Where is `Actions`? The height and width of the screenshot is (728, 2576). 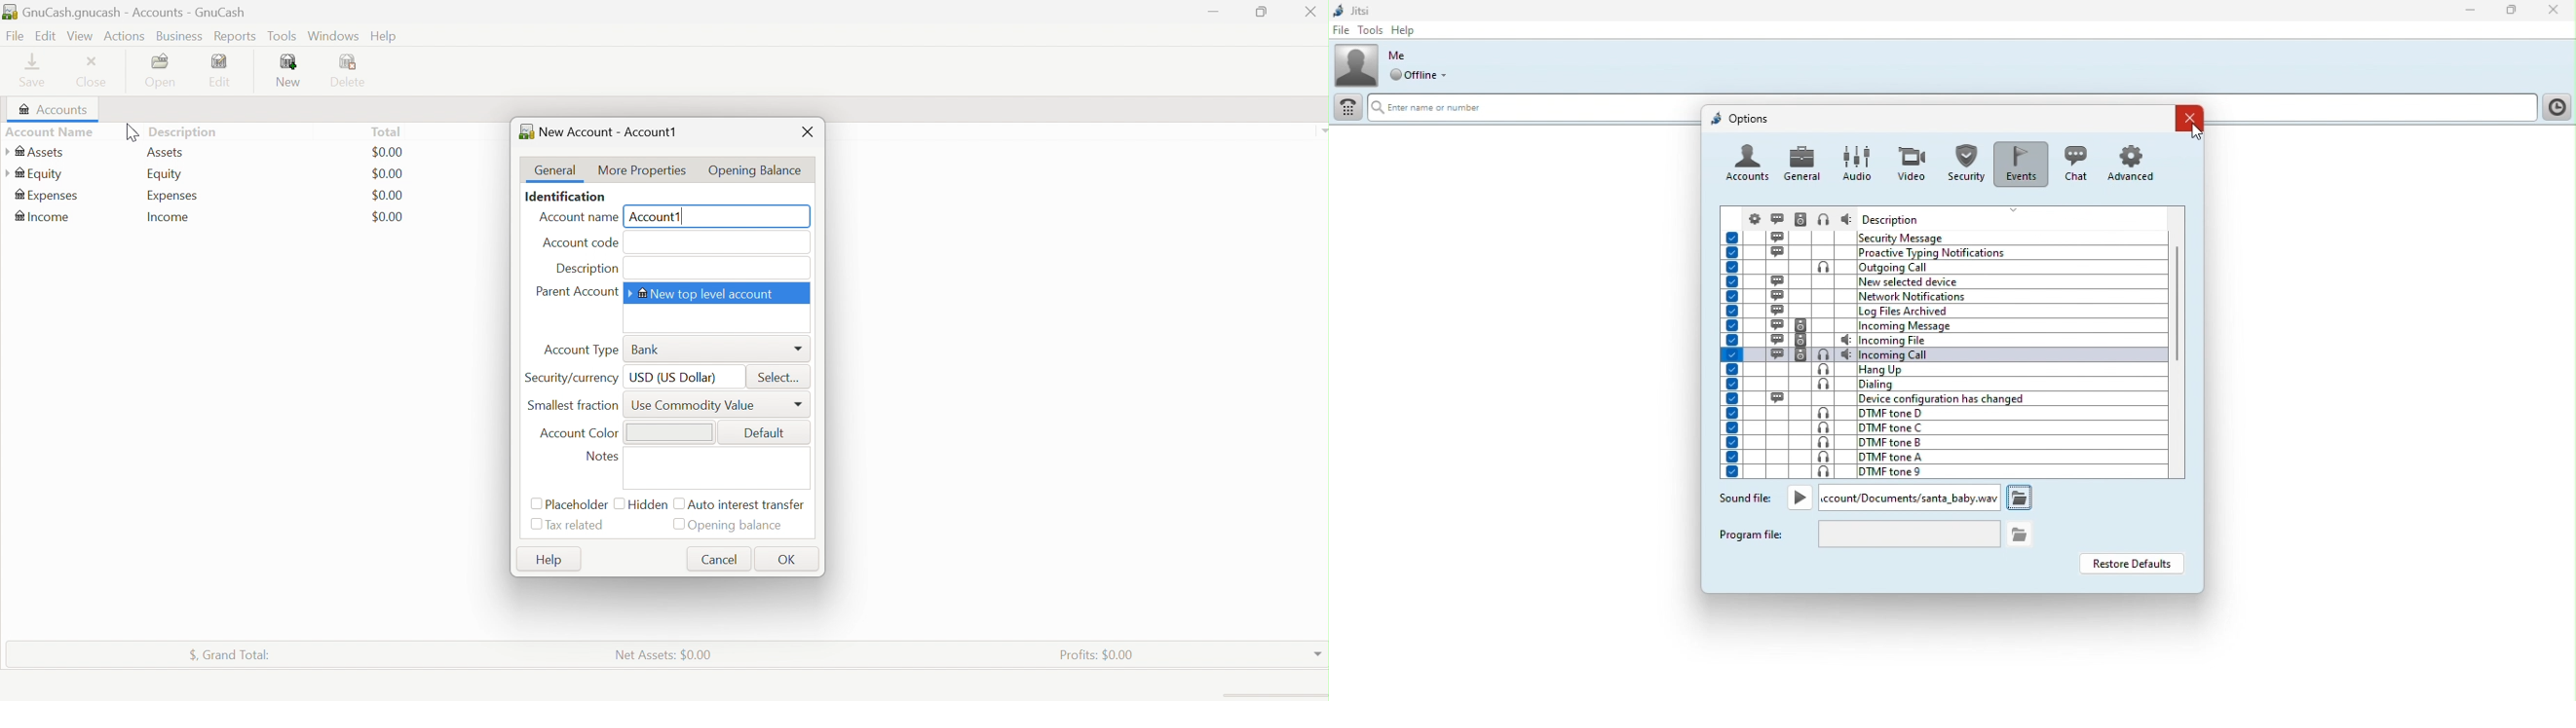 Actions is located at coordinates (127, 35).